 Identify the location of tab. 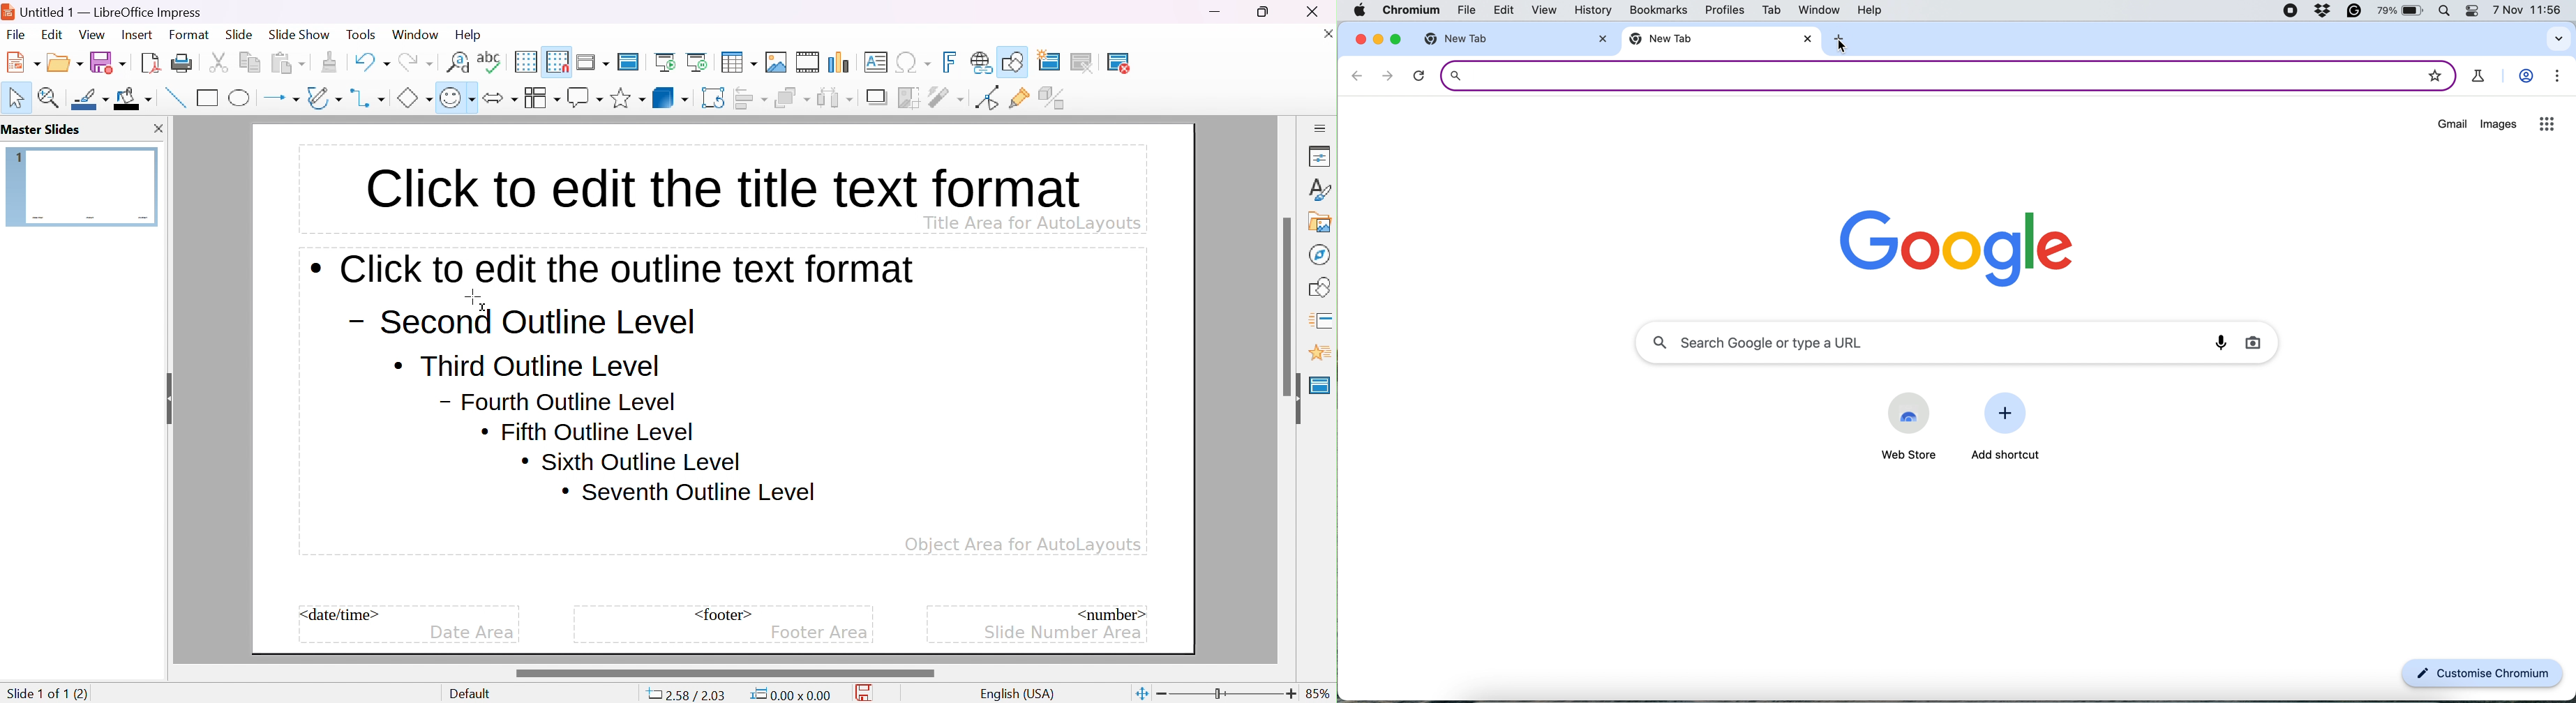
(1770, 12).